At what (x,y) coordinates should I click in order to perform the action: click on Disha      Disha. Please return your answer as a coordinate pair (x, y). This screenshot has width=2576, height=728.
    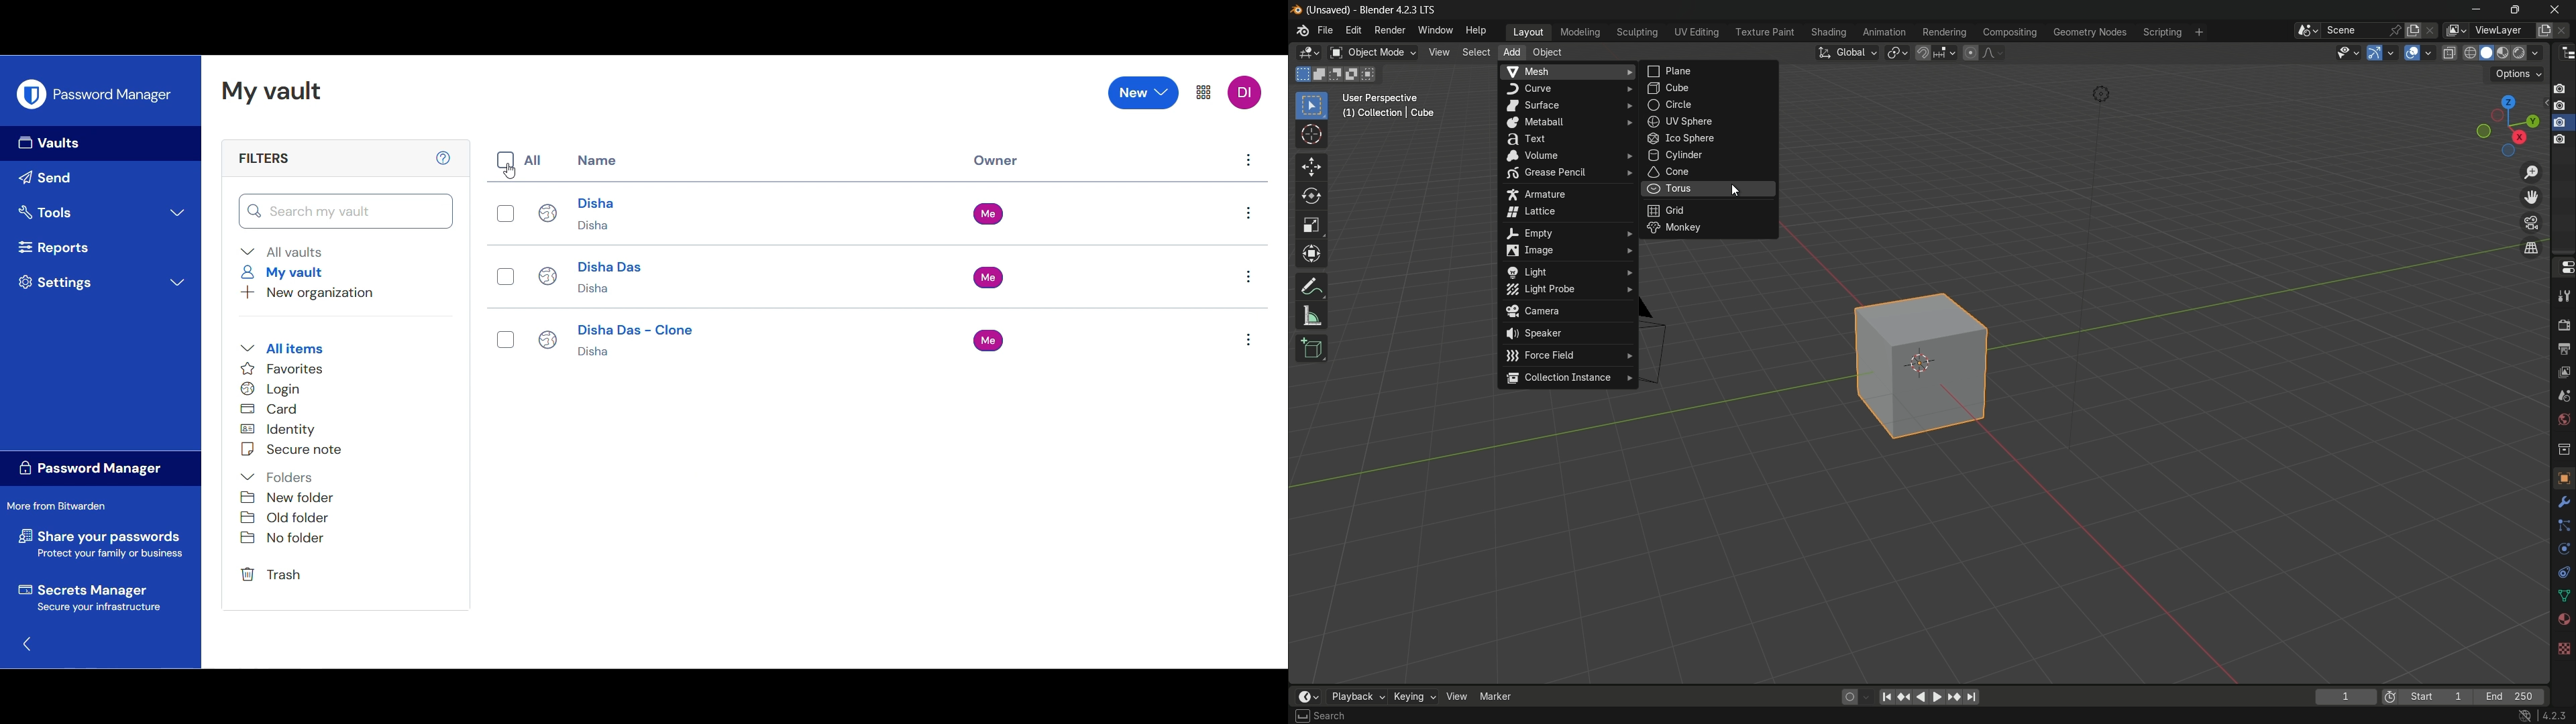
    Looking at the image, I should click on (579, 213).